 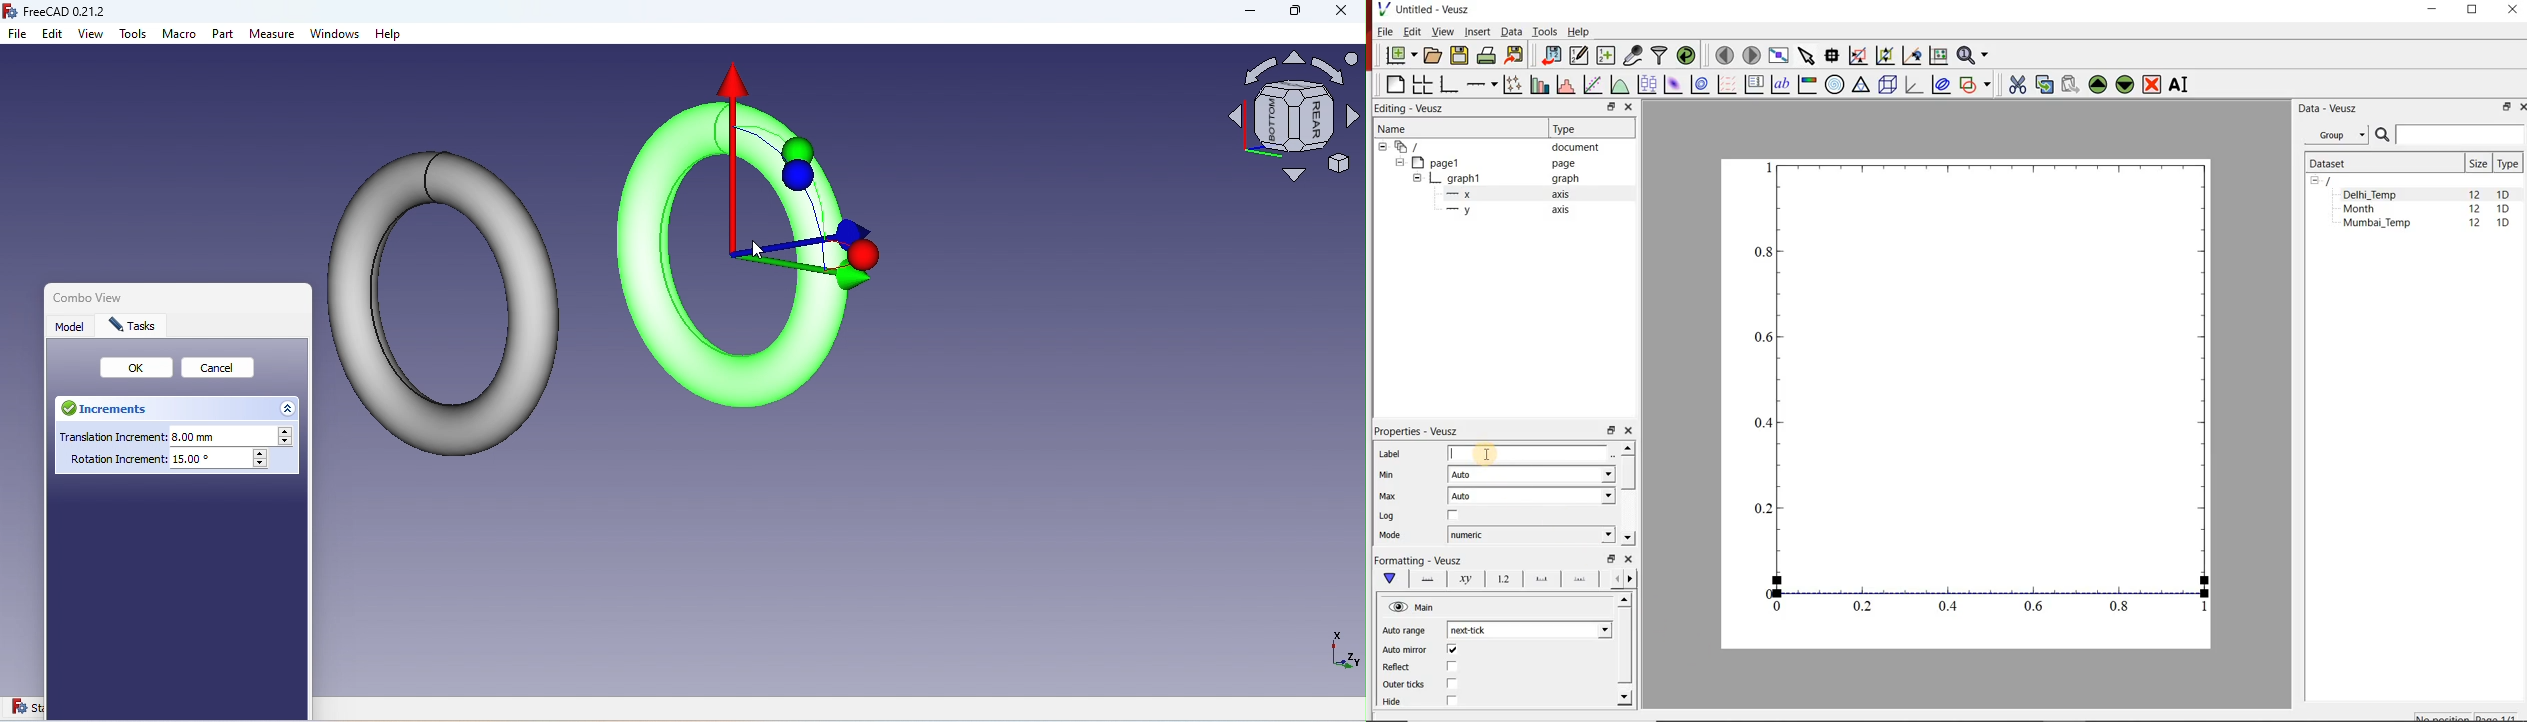 I want to click on Measure, so click(x=273, y=35).